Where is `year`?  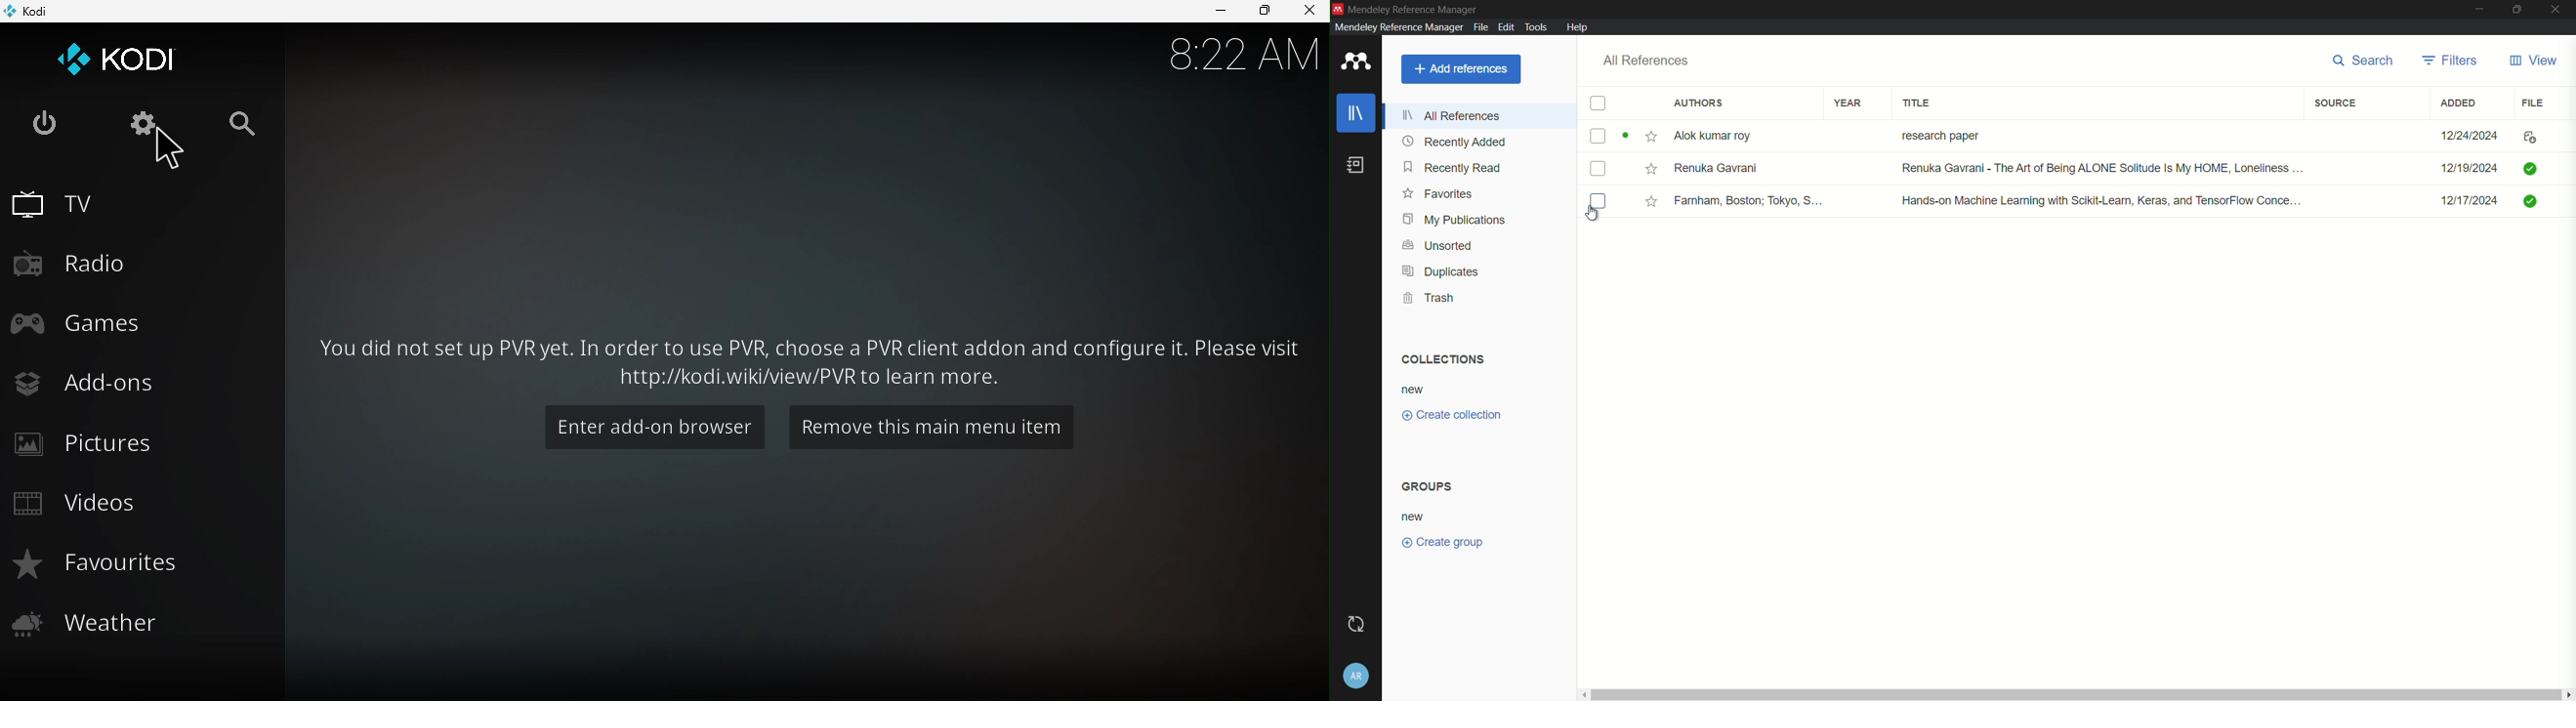 year is located at coordinates (1849, 103).